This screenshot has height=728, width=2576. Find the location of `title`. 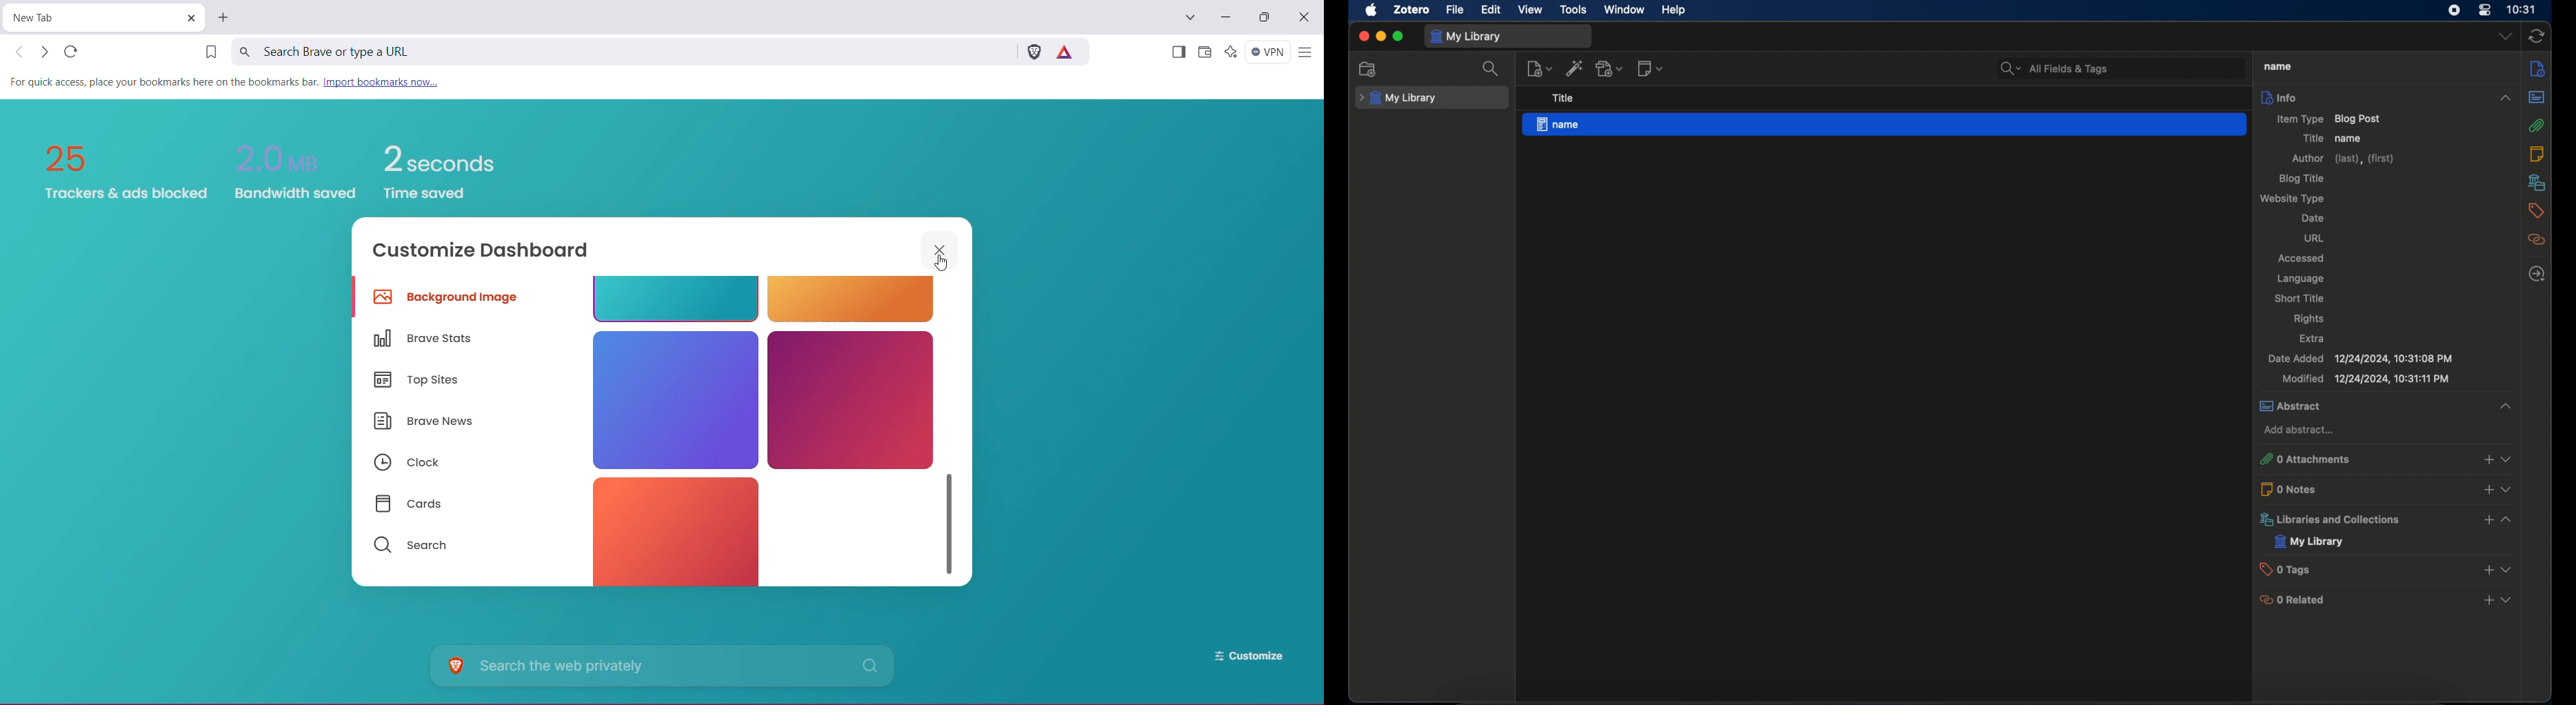

title is located at coordinates (2311, 138).